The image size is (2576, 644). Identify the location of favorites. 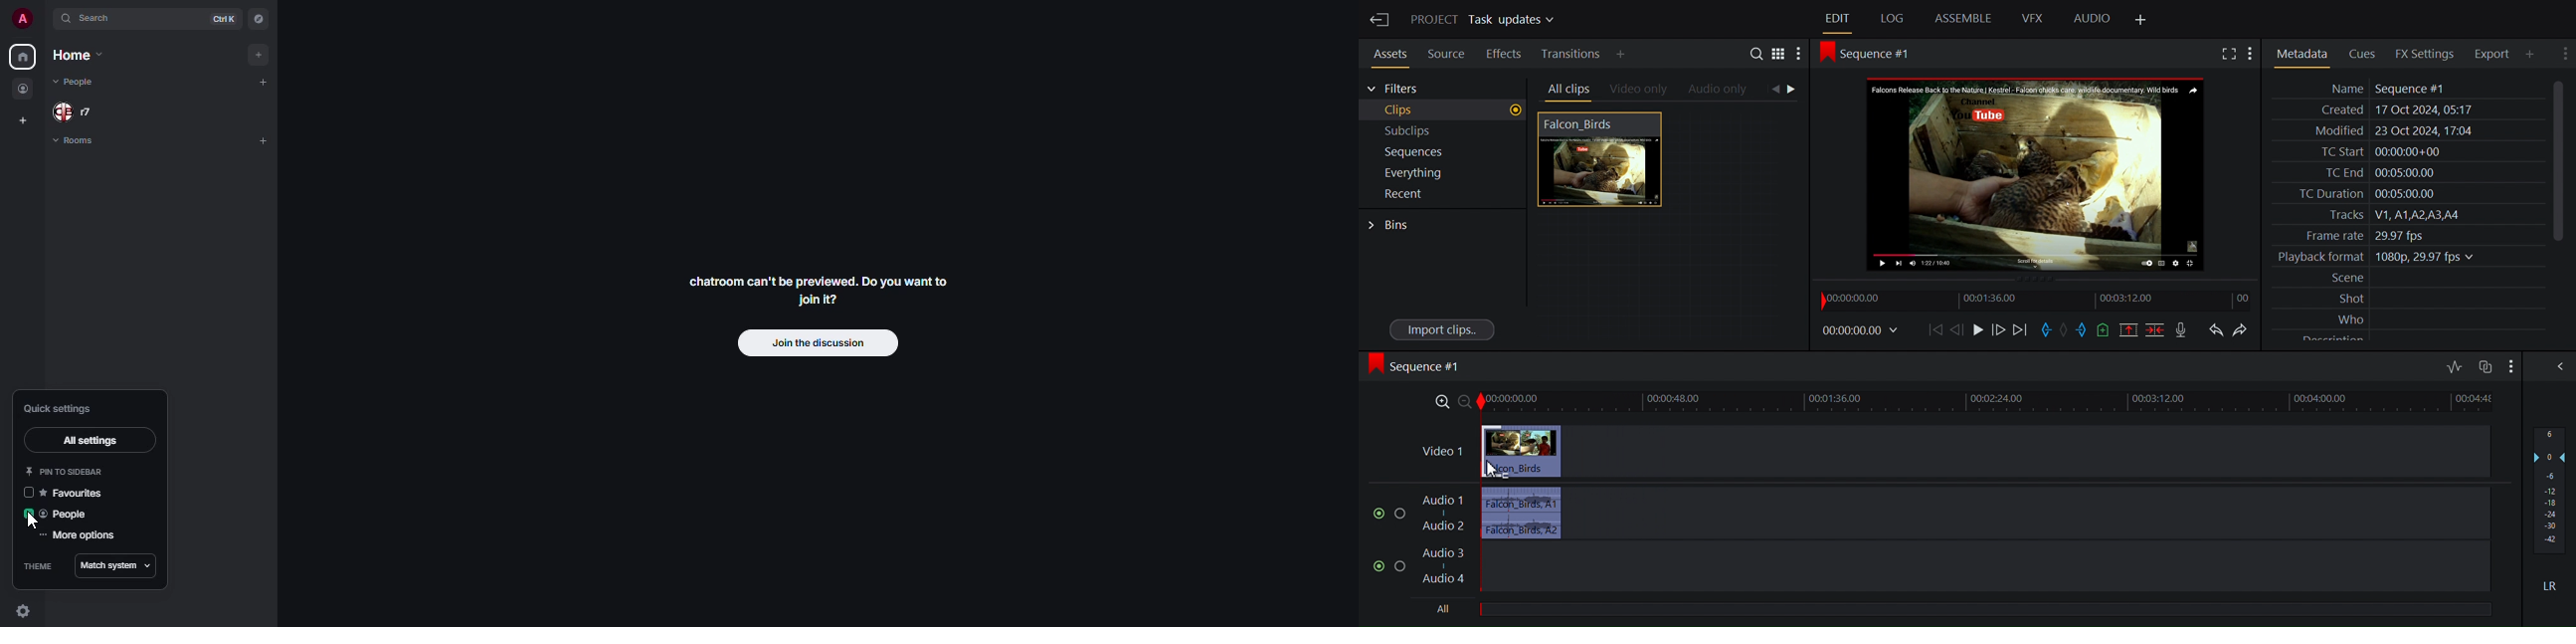
(79, 494).